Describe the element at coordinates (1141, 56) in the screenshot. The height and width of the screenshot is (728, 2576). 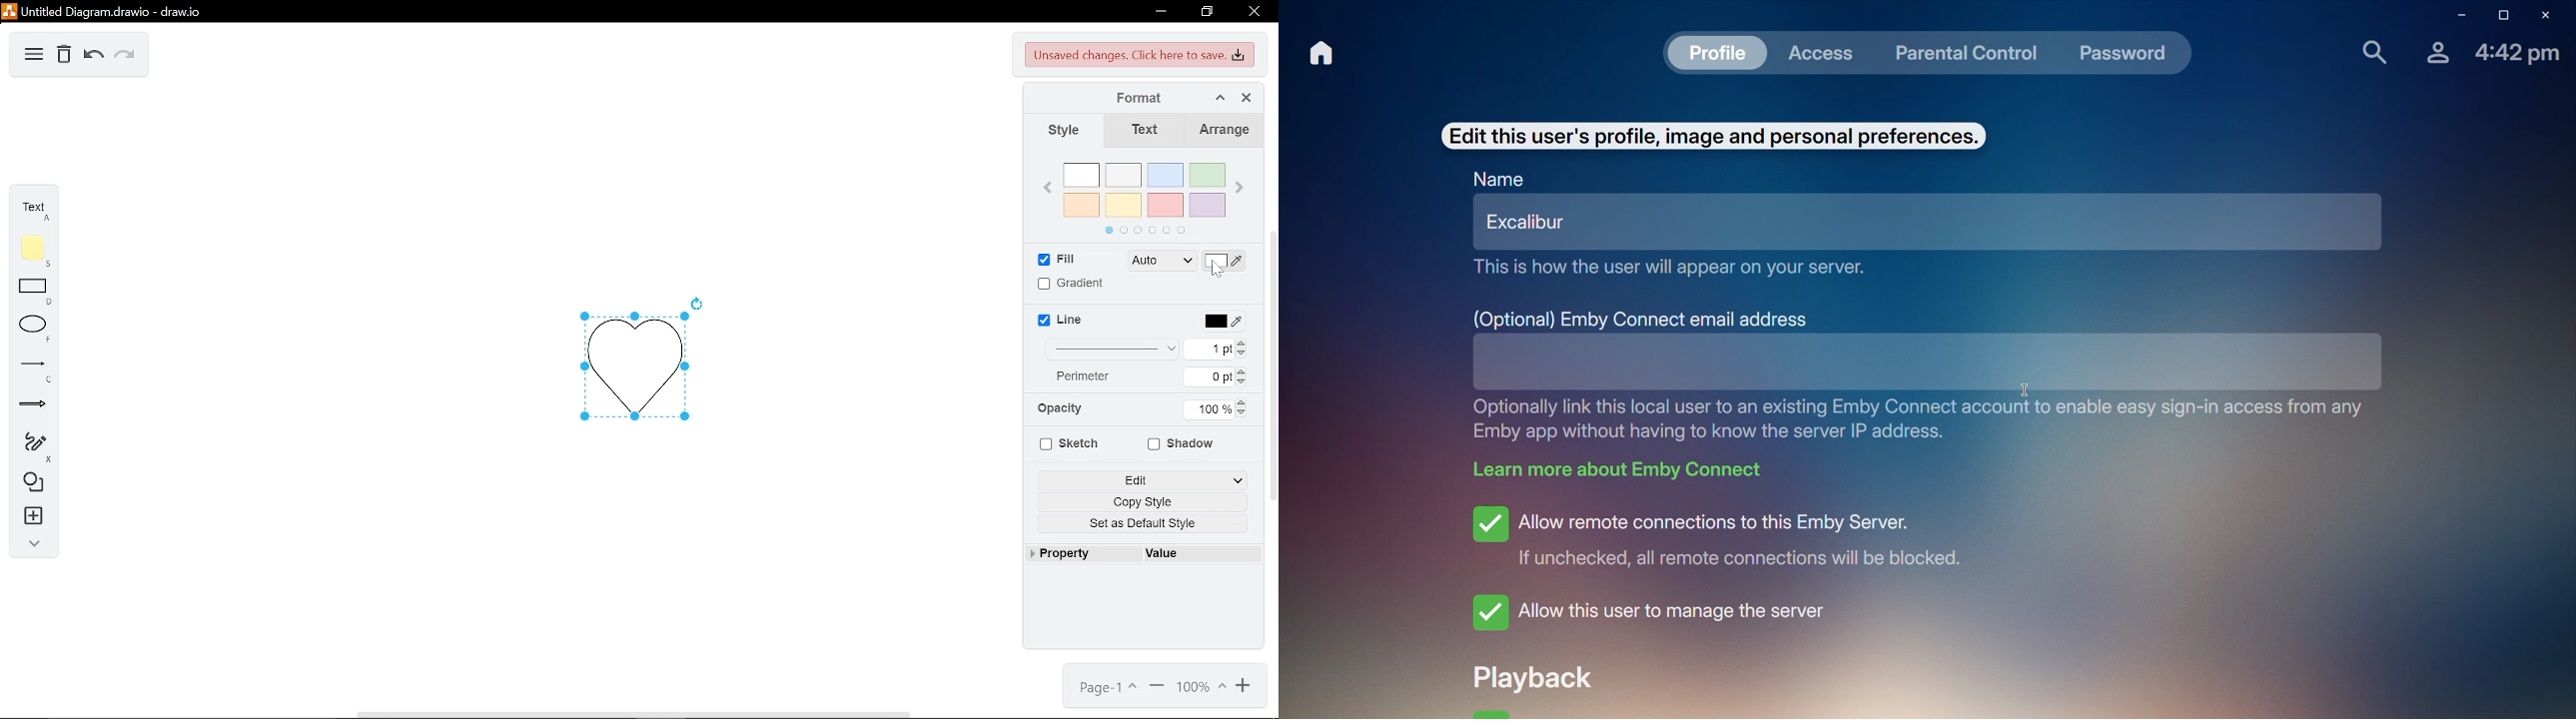
I see `unsaved changes. Click here to save` at that location.